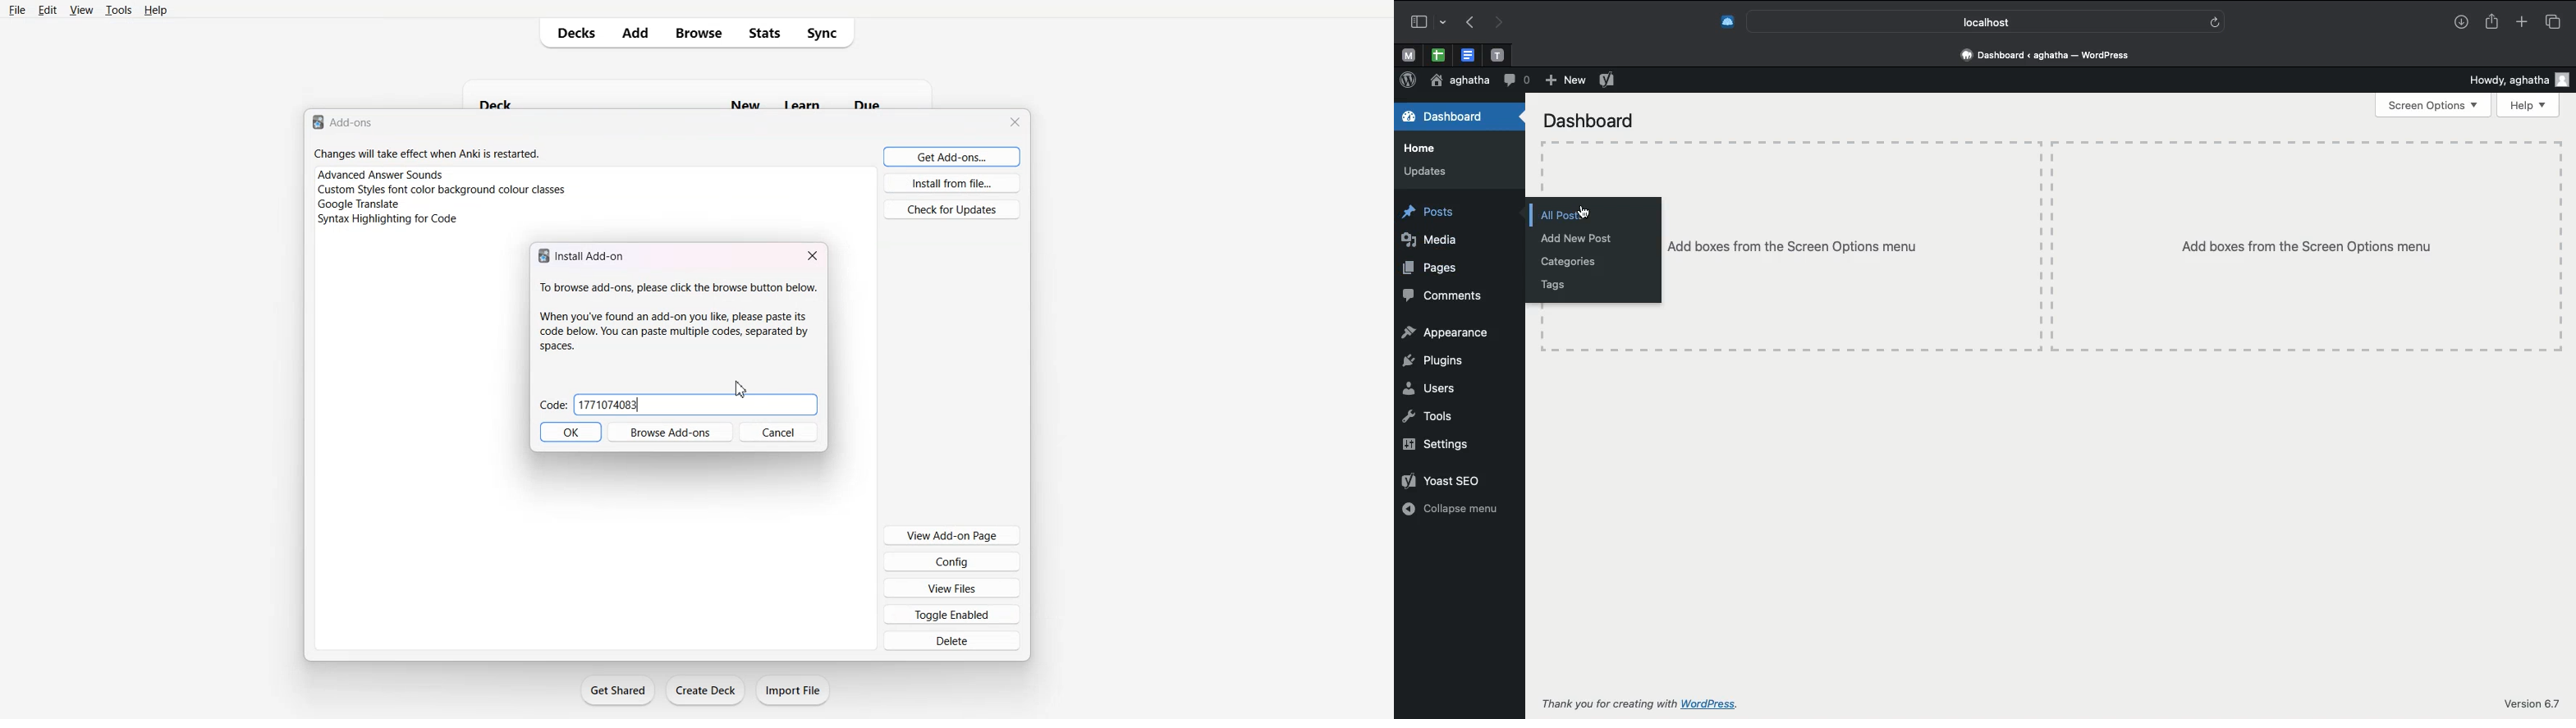 The image size is (2576, 728). What do you see at coordinates (952, 587) in the screenshot?
I see `View Files` at bounding box center [952, 587].